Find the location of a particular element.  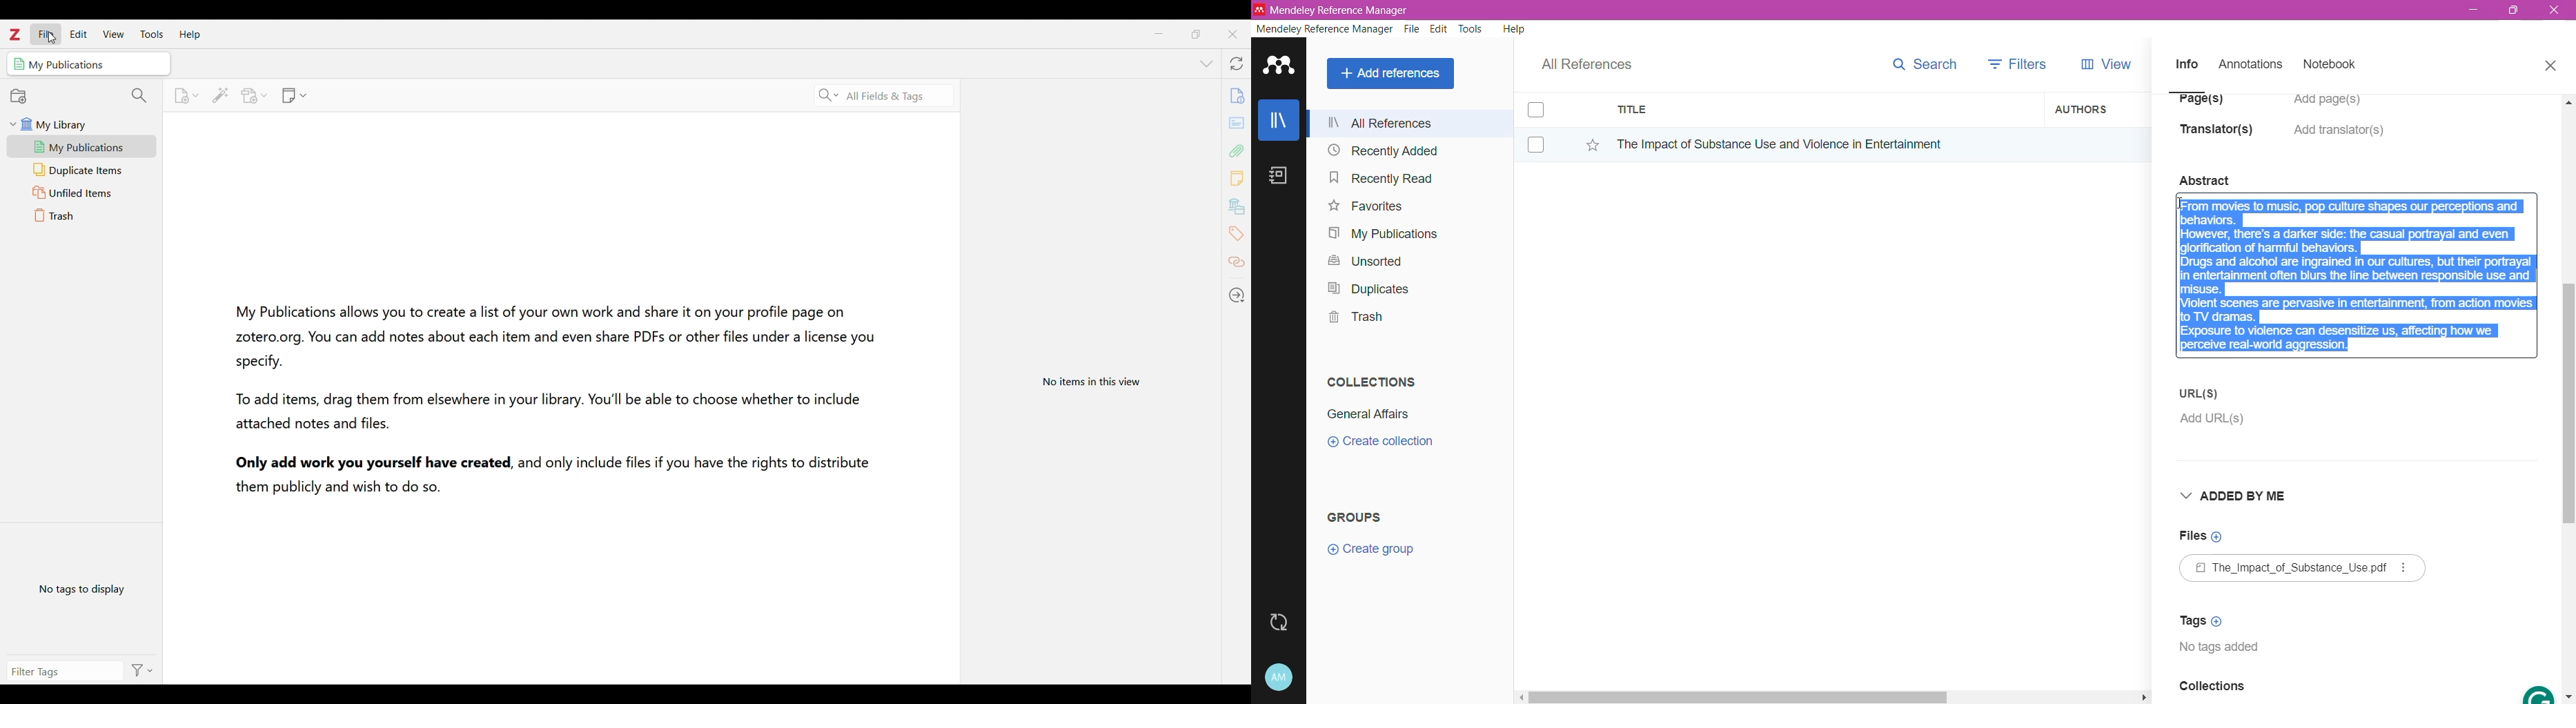

Annotations is located at coordinates (2249, 65).